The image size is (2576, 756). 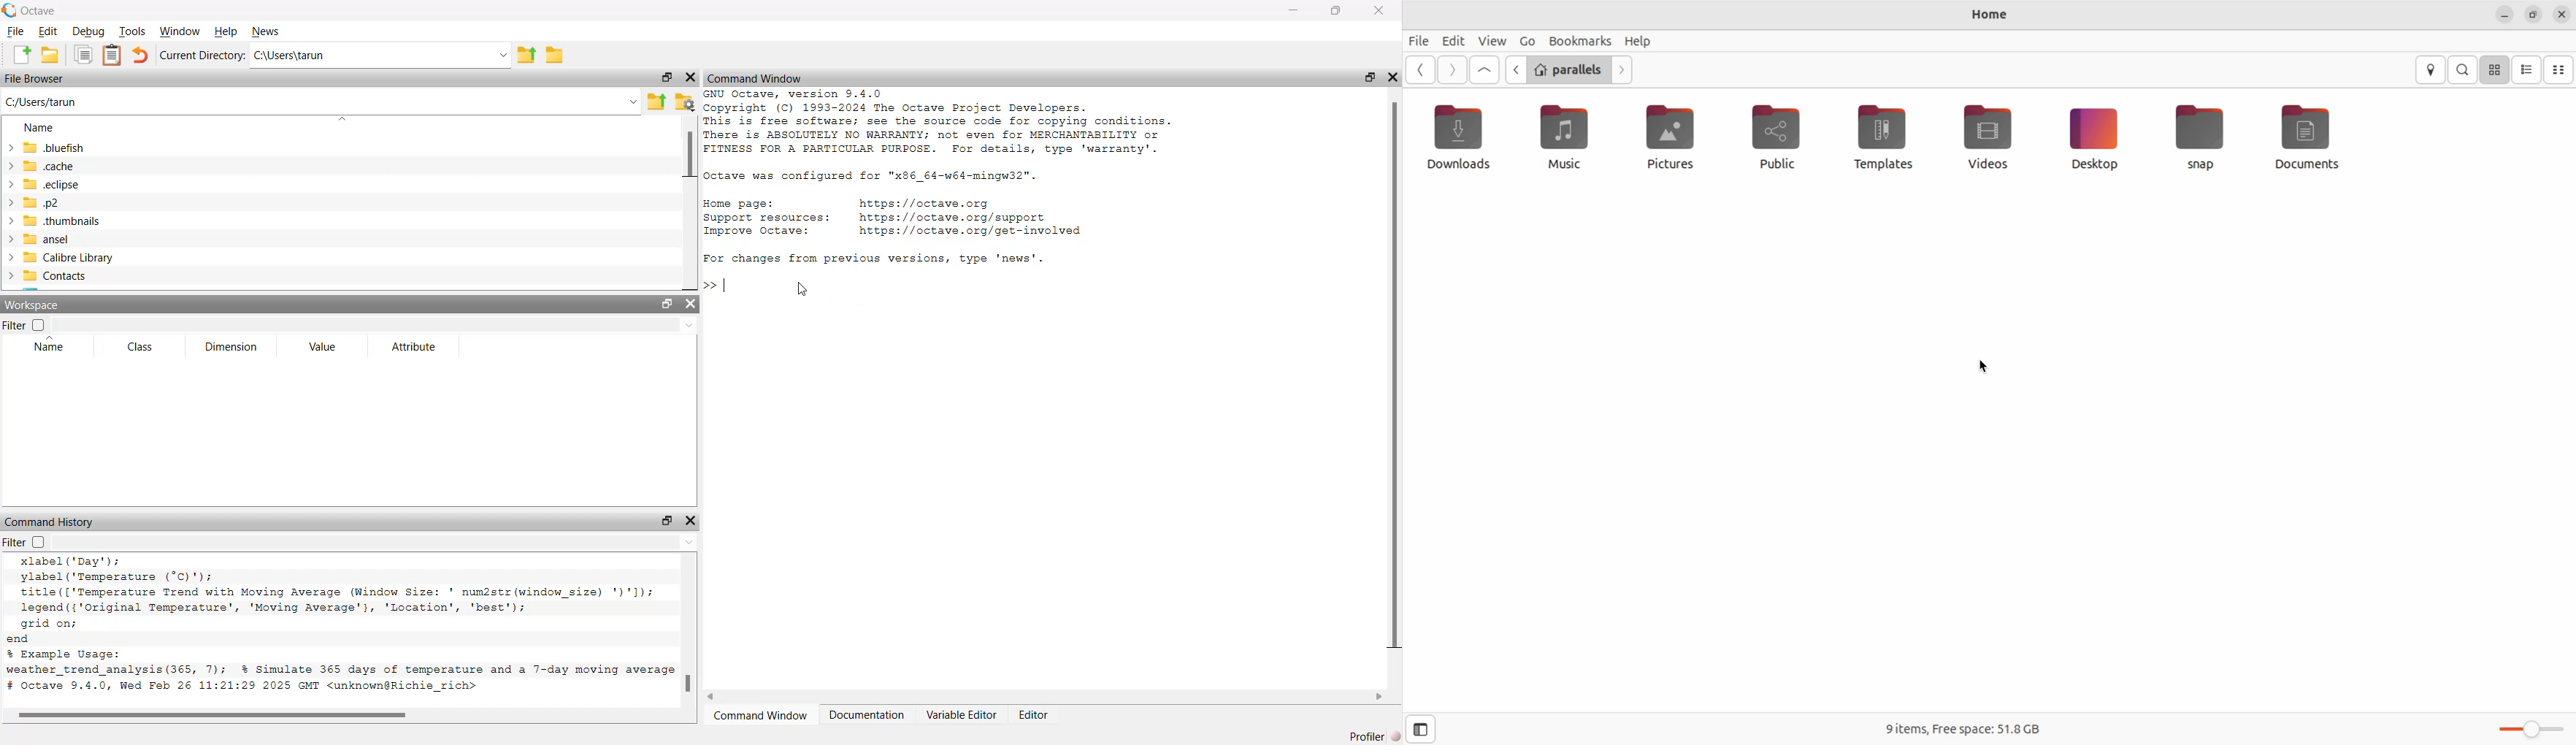 What do you see at coordinates (2308, 136) in the screenshot?
I see `Documents` at bounding box center [2308, 136].